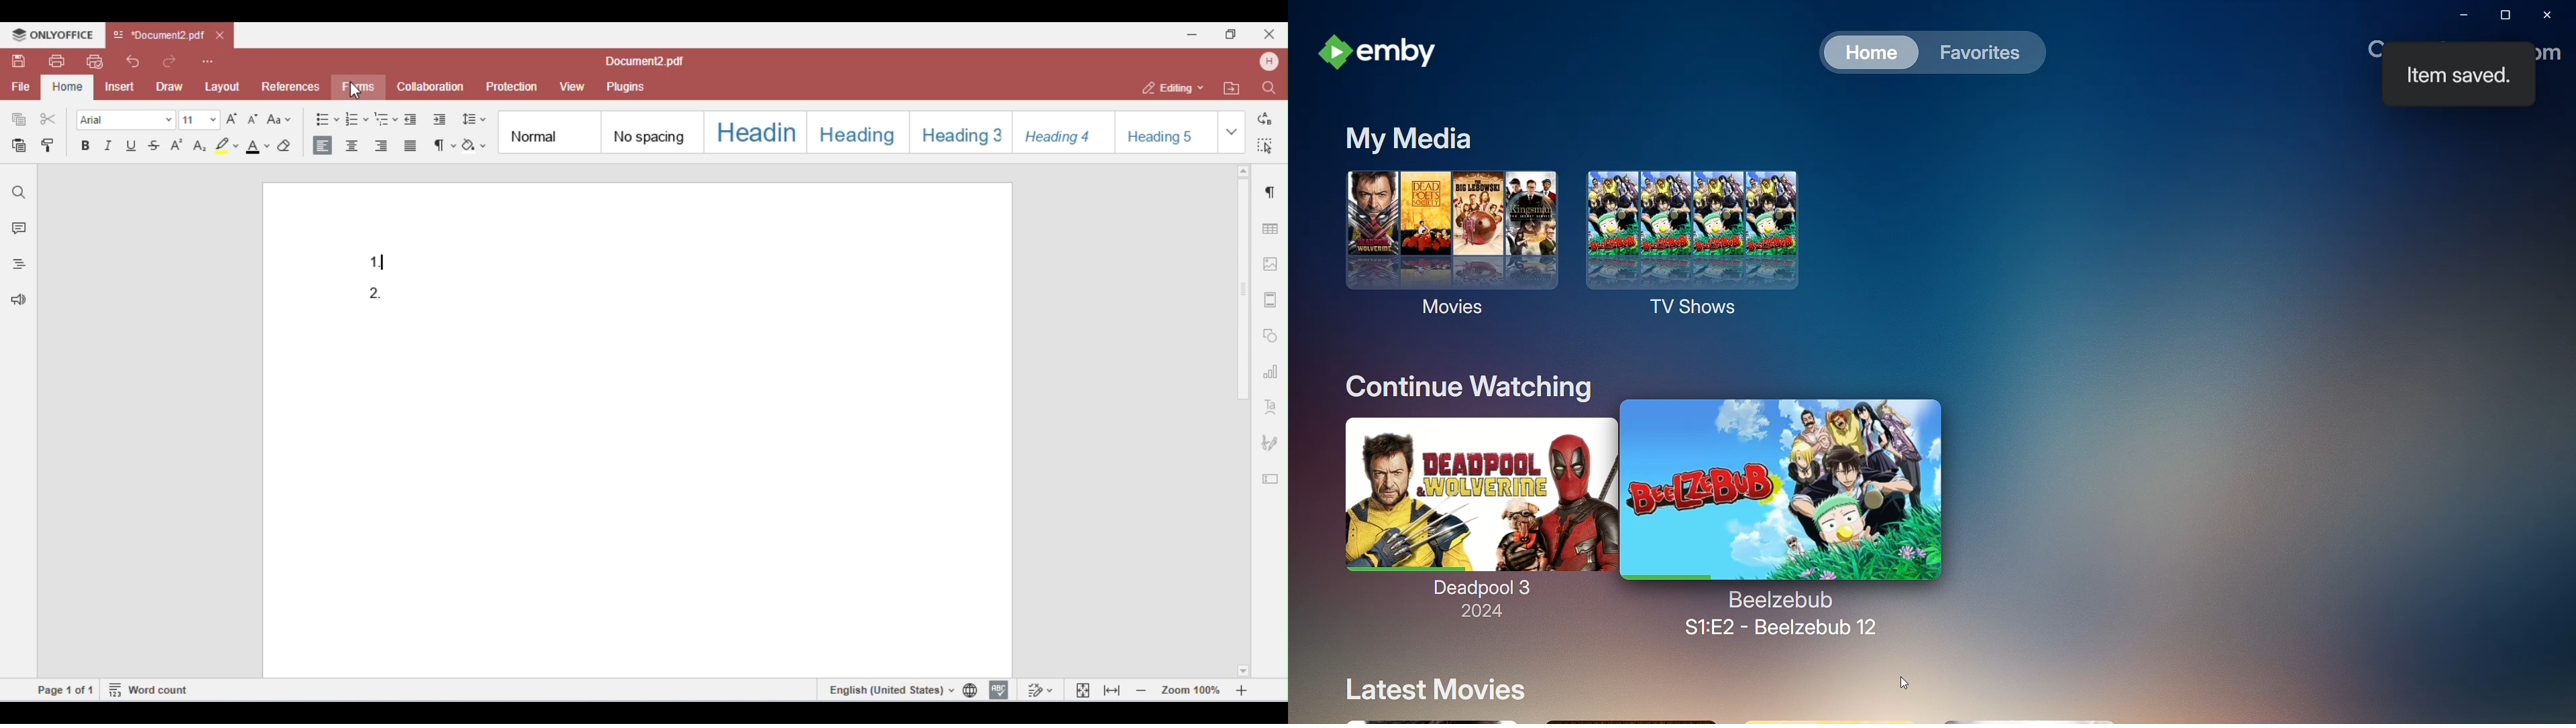  Describe the element at coordinates (2454, 15) in the screenshot. I see `Minimize` at that location.